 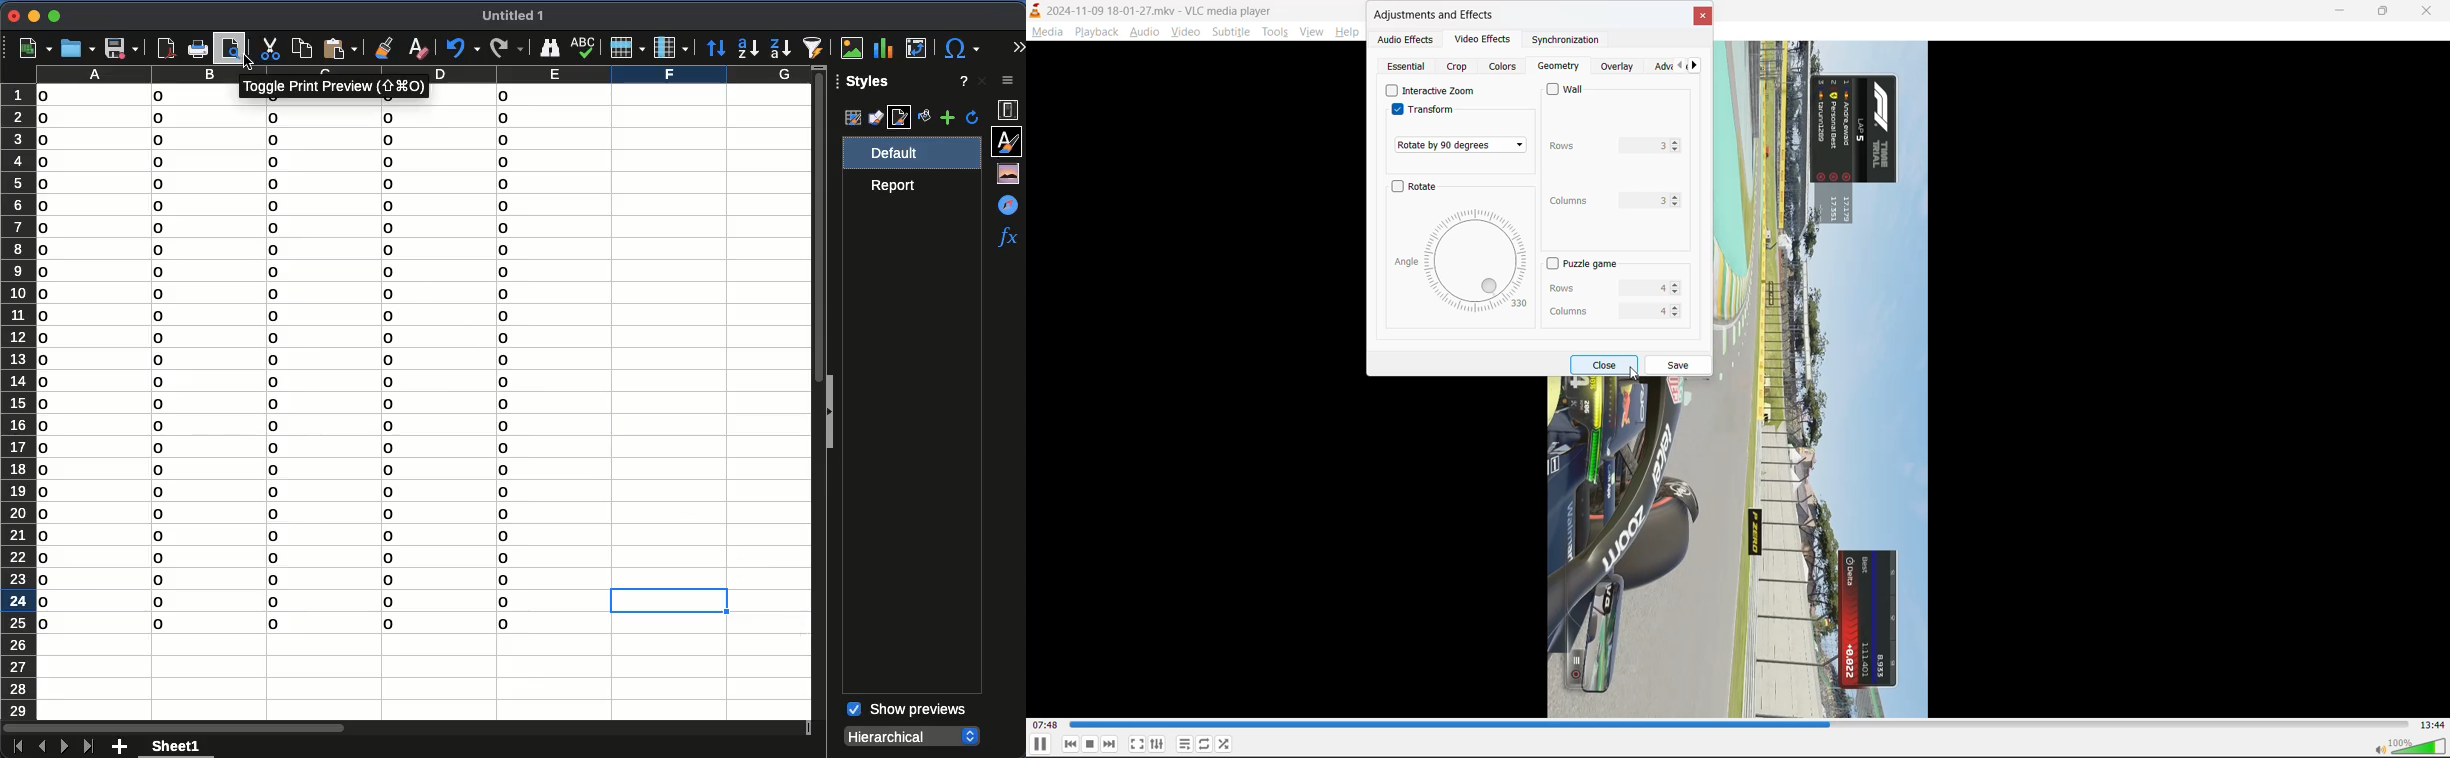 I want to click on playlist, so click(x=1185, y=744).